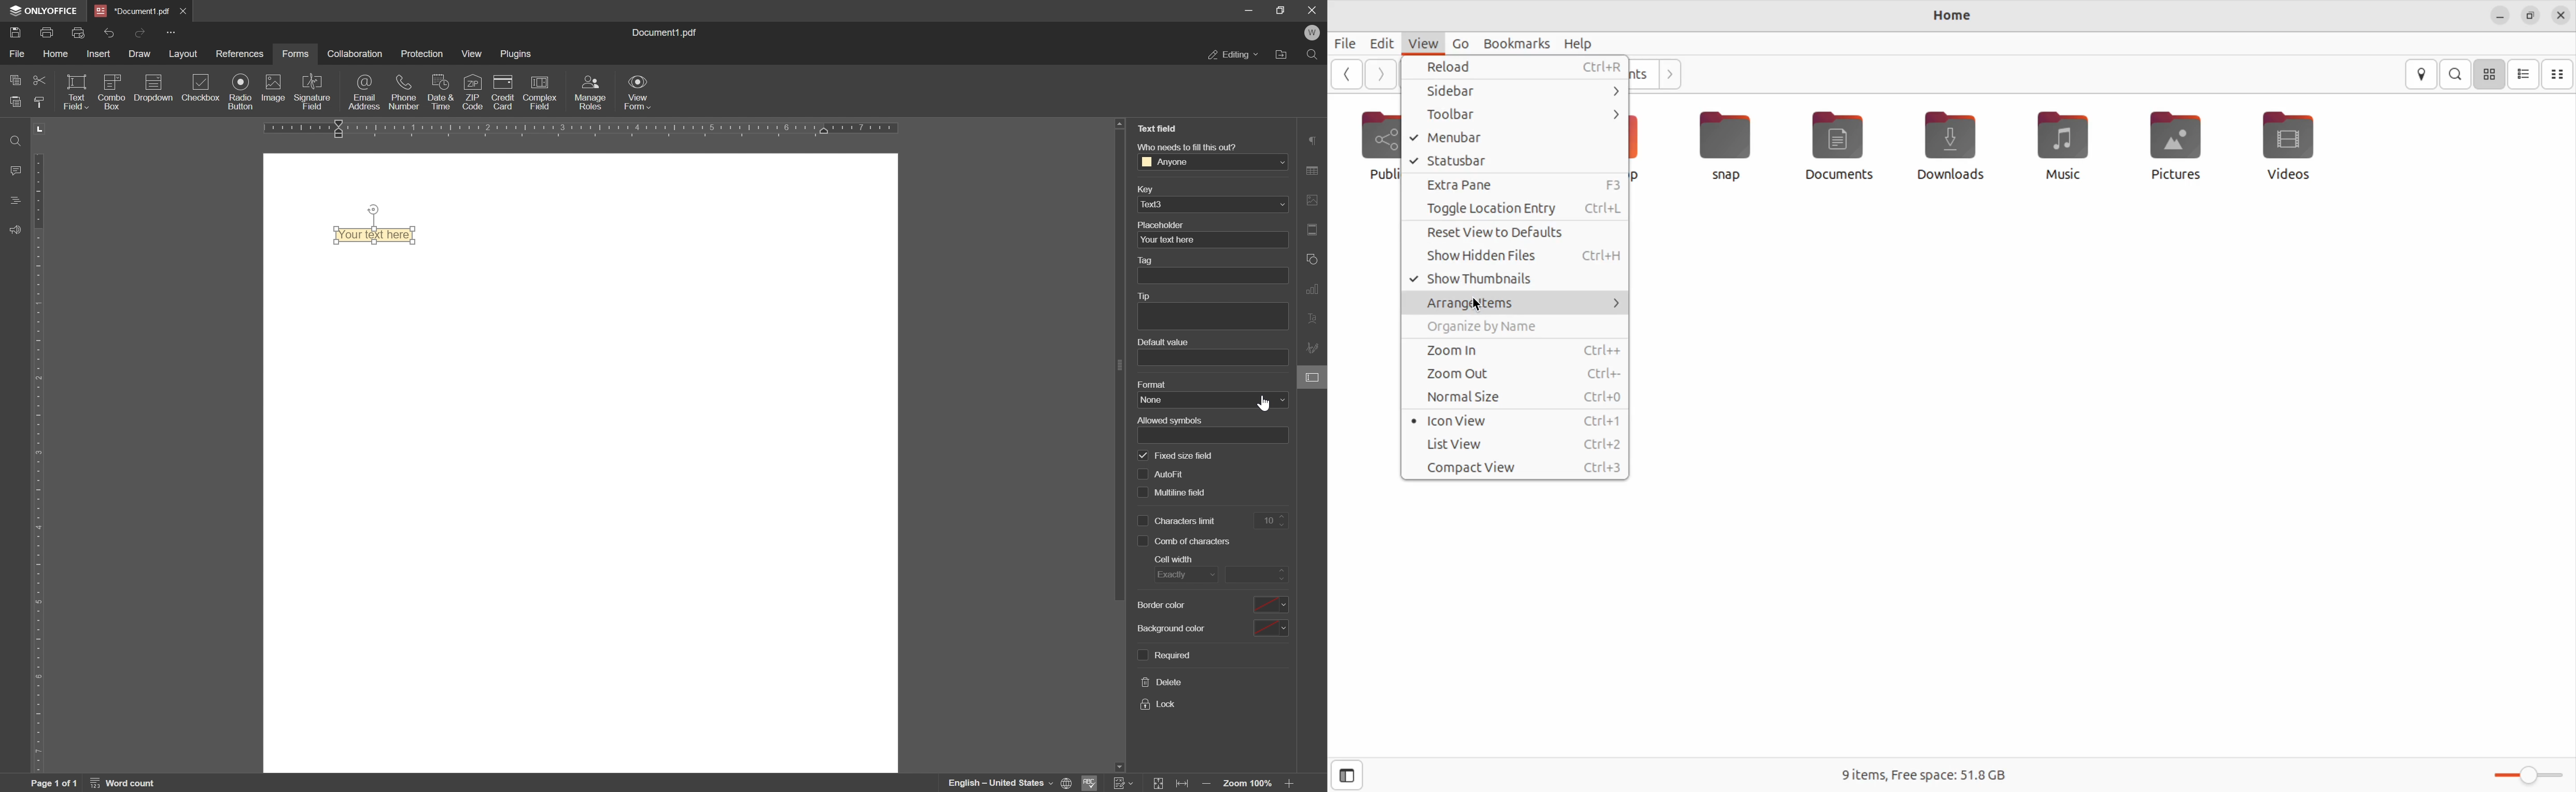 Image resolution: width=2576 pixels, height=812 pixels. Describe the element at coordinates (539, 93) in the screenshot. I see `complex field` at that location.